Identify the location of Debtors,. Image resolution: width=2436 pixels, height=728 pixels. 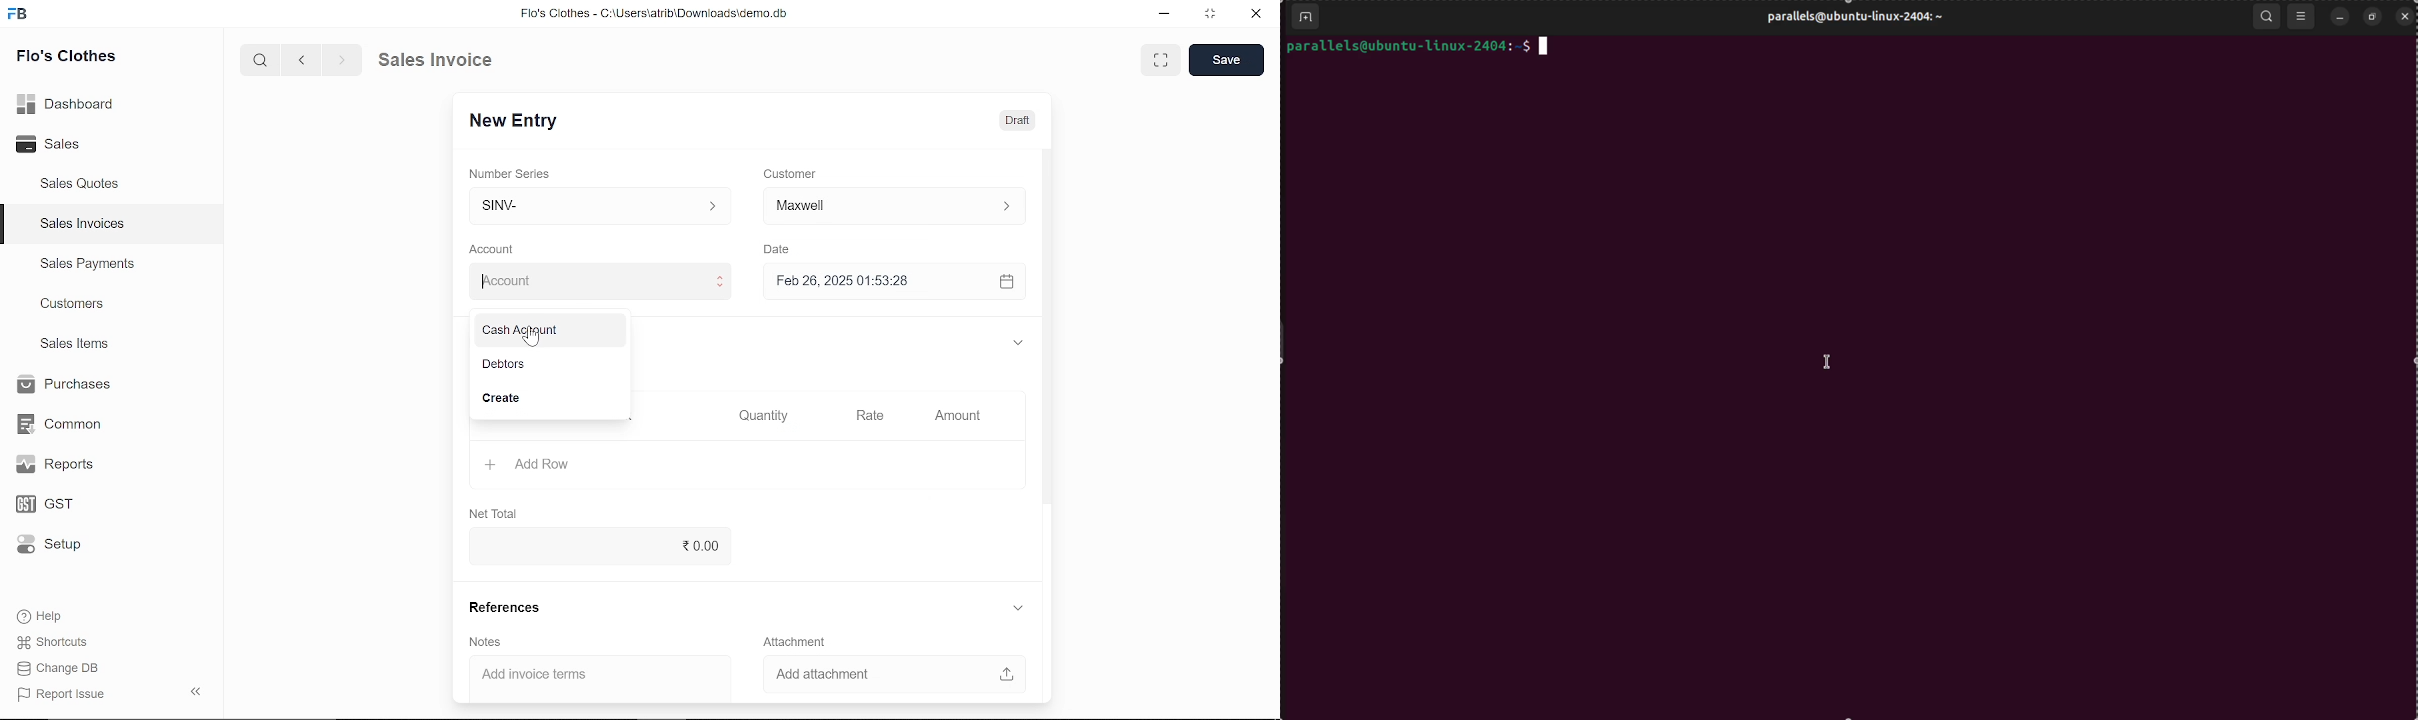
(548, 365).